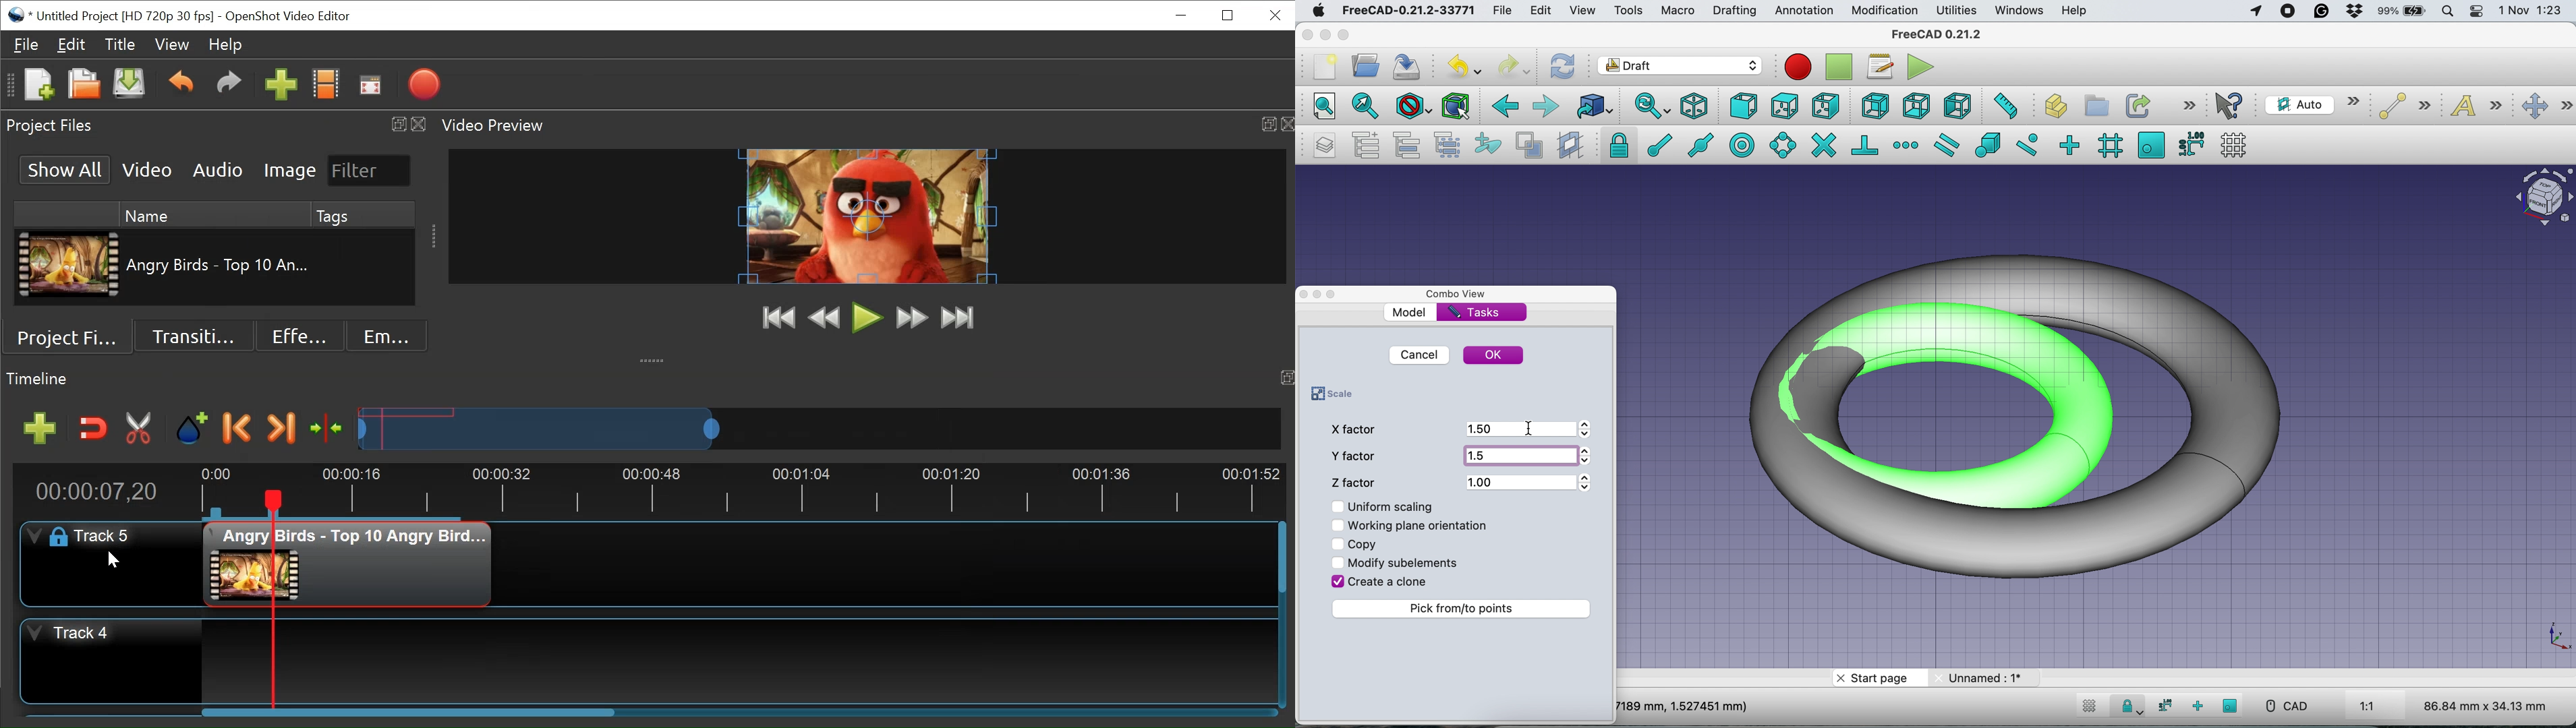  Describe the element at coordinates (1357, 456) in the screenshot. I see `y factor` at that location.